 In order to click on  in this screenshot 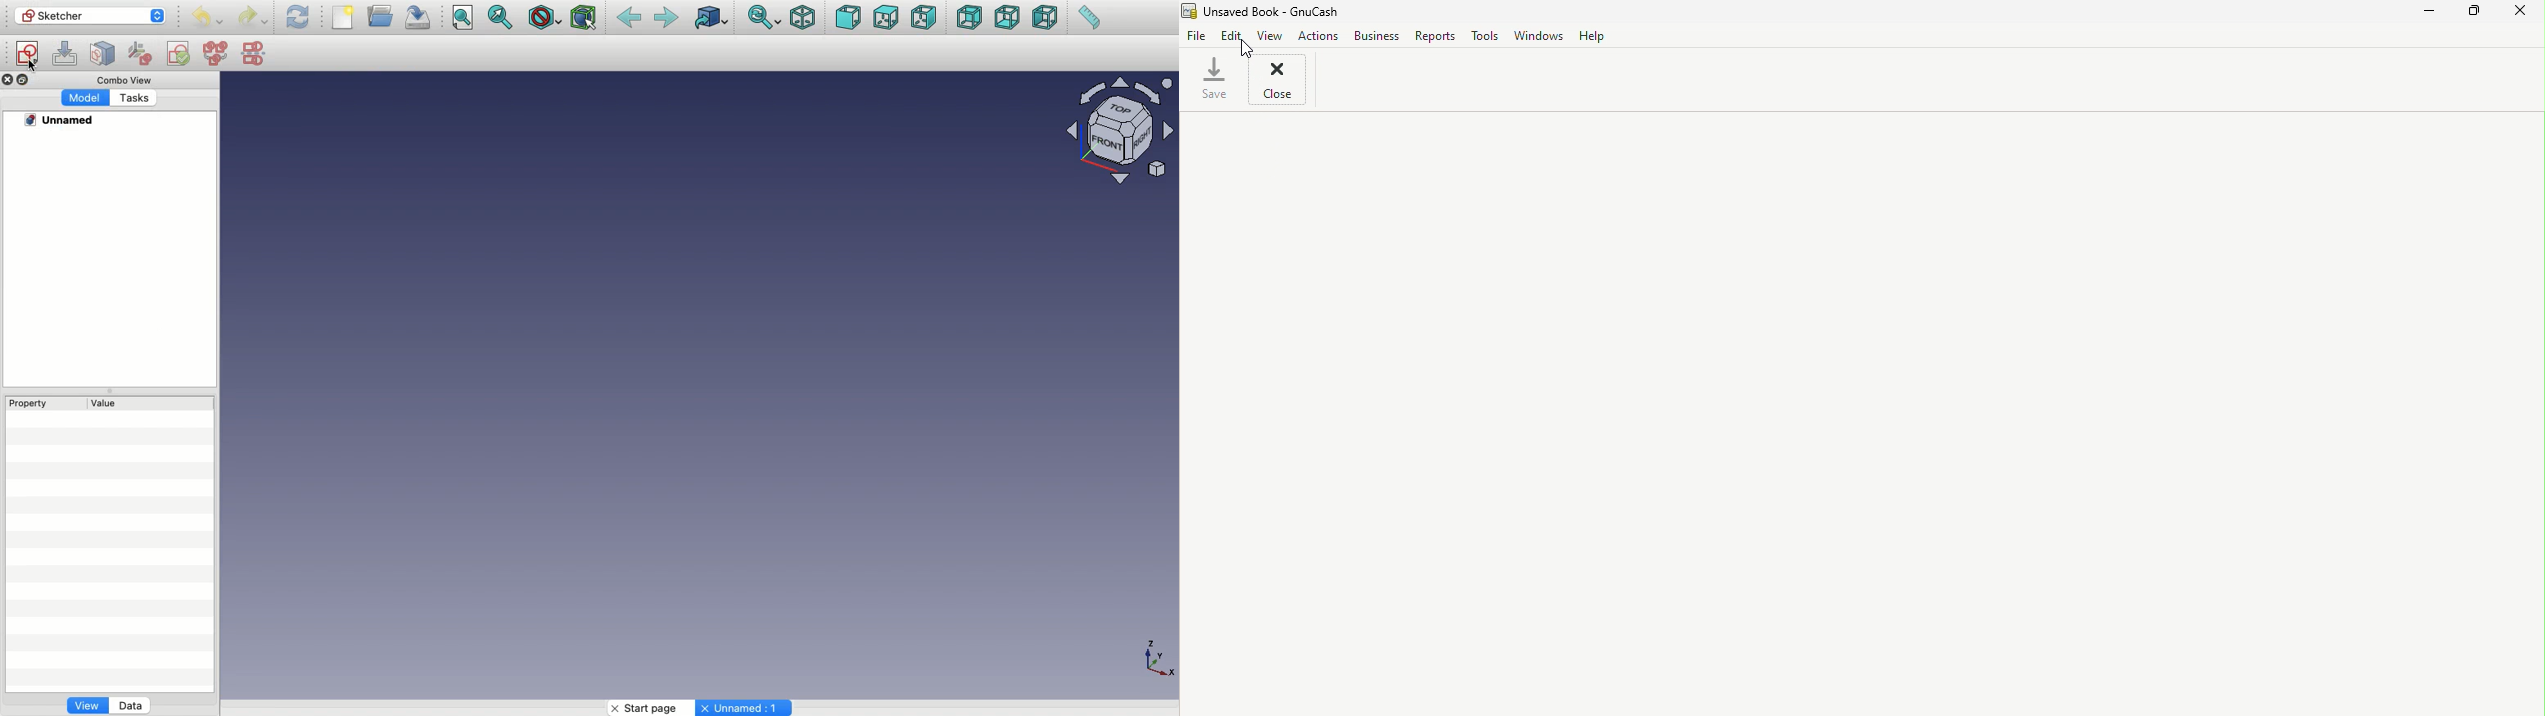, I will do `click(62, 120)`.